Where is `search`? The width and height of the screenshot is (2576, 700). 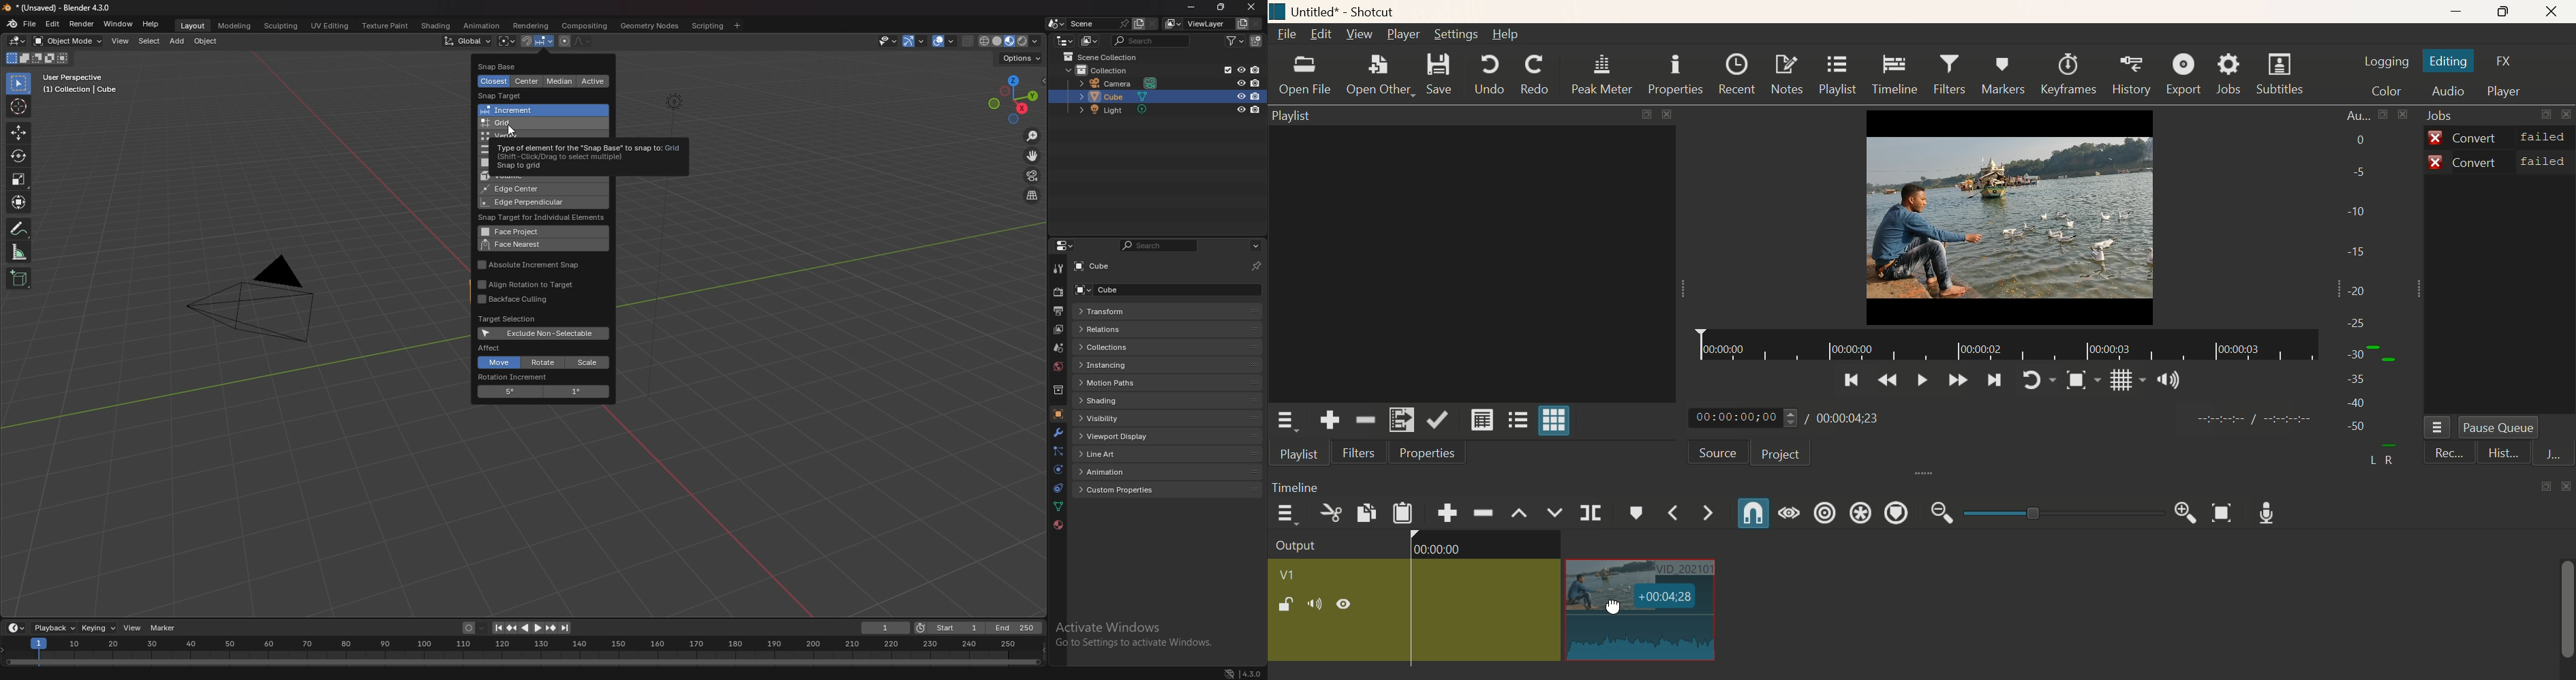 search is located at coordinates (1160, 246).